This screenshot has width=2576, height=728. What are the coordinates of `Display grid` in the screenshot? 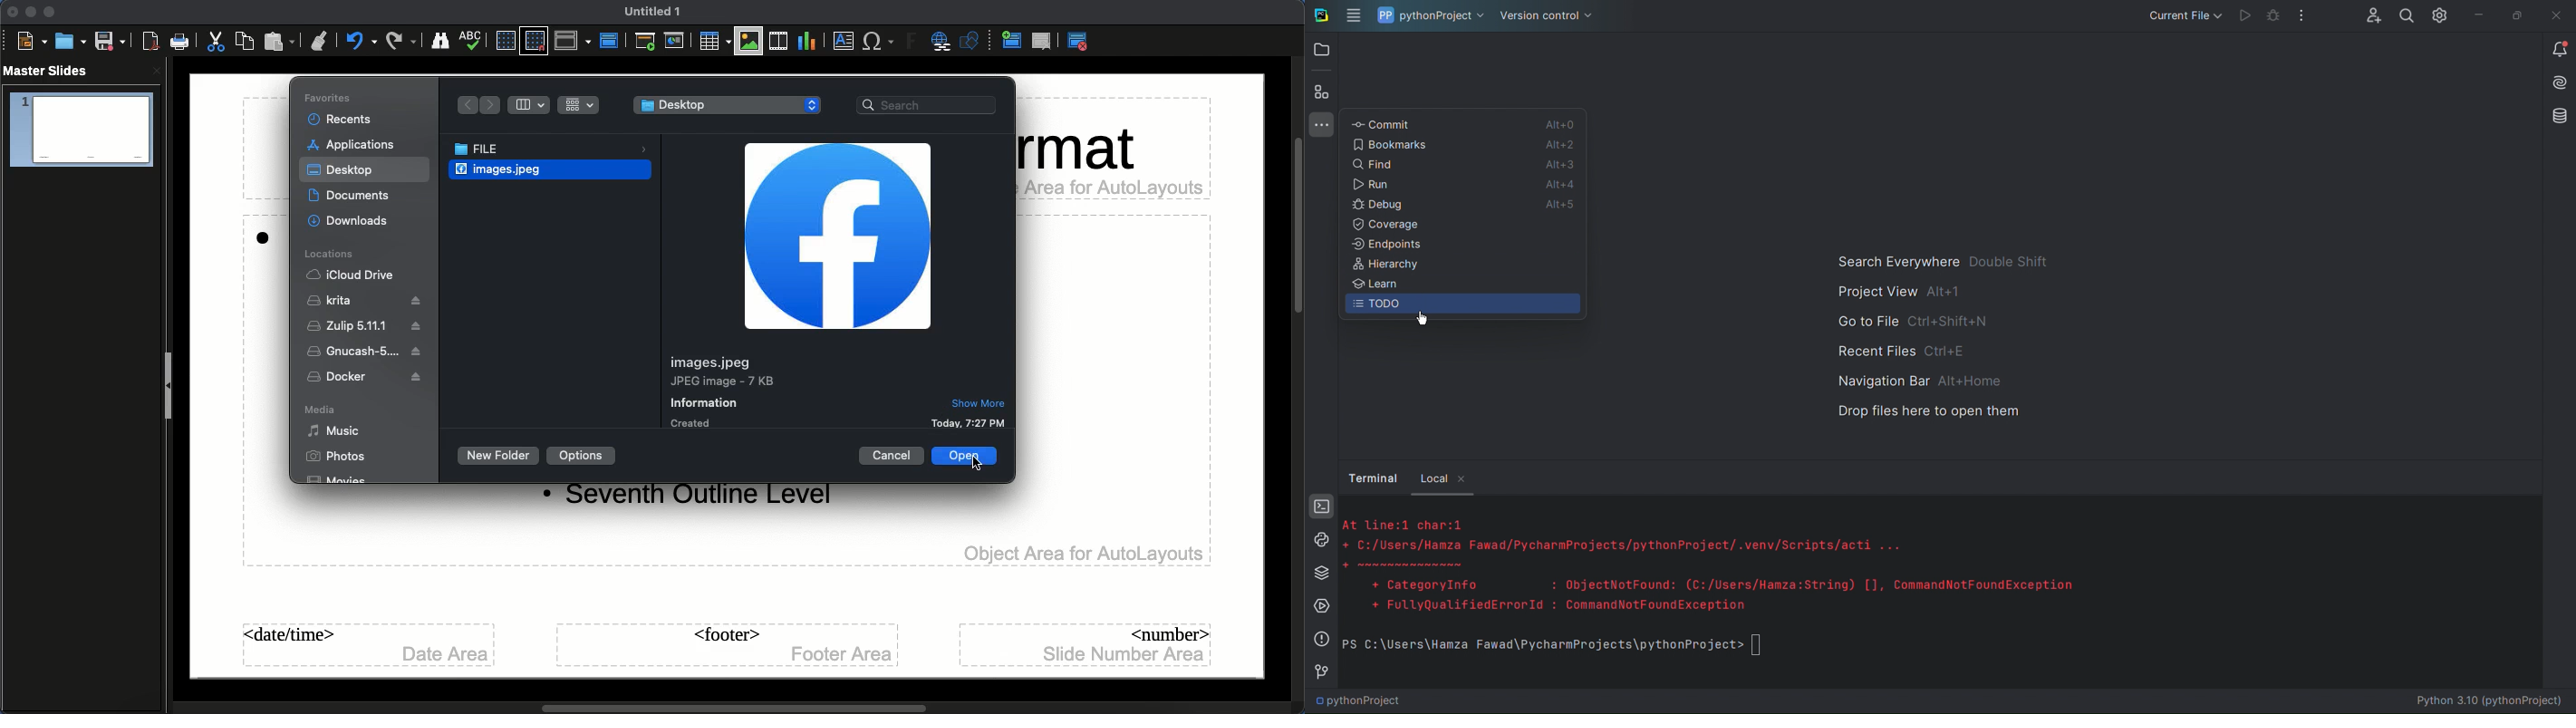 It's located at (506, 41).